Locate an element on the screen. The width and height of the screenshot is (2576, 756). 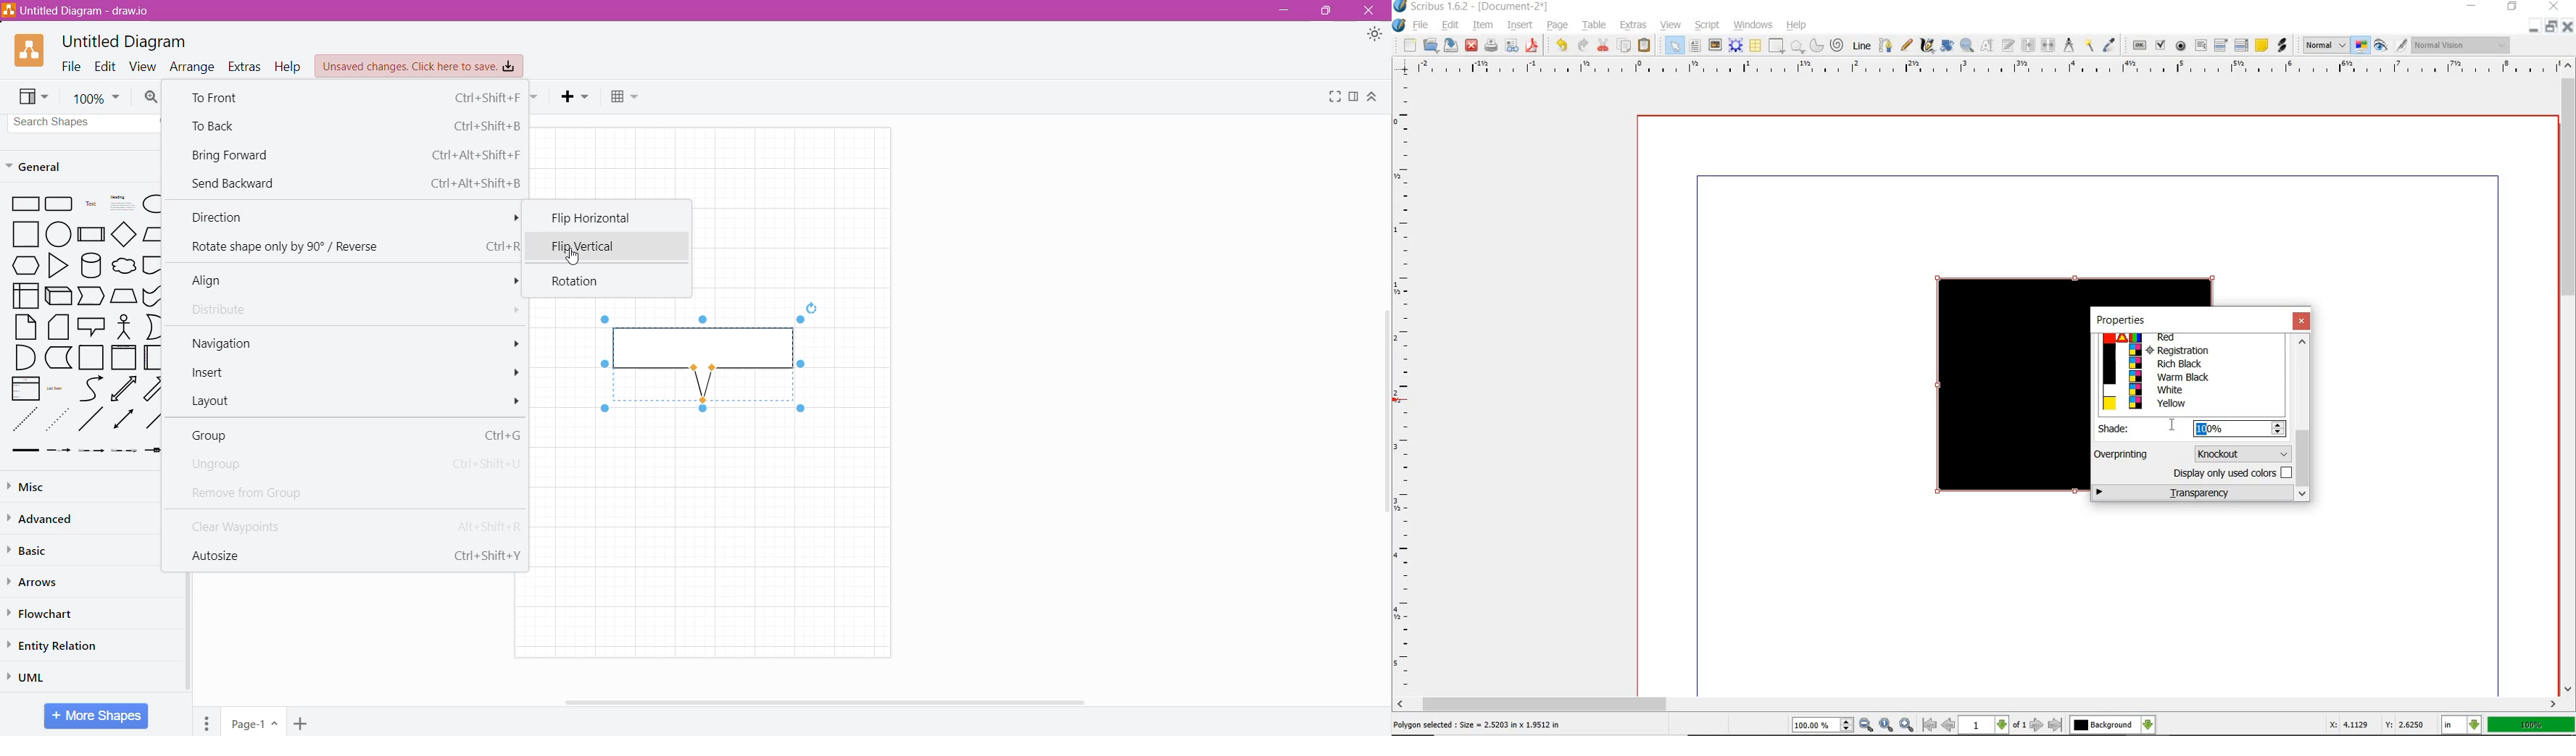
paste is located at coordinates (1645, 47).